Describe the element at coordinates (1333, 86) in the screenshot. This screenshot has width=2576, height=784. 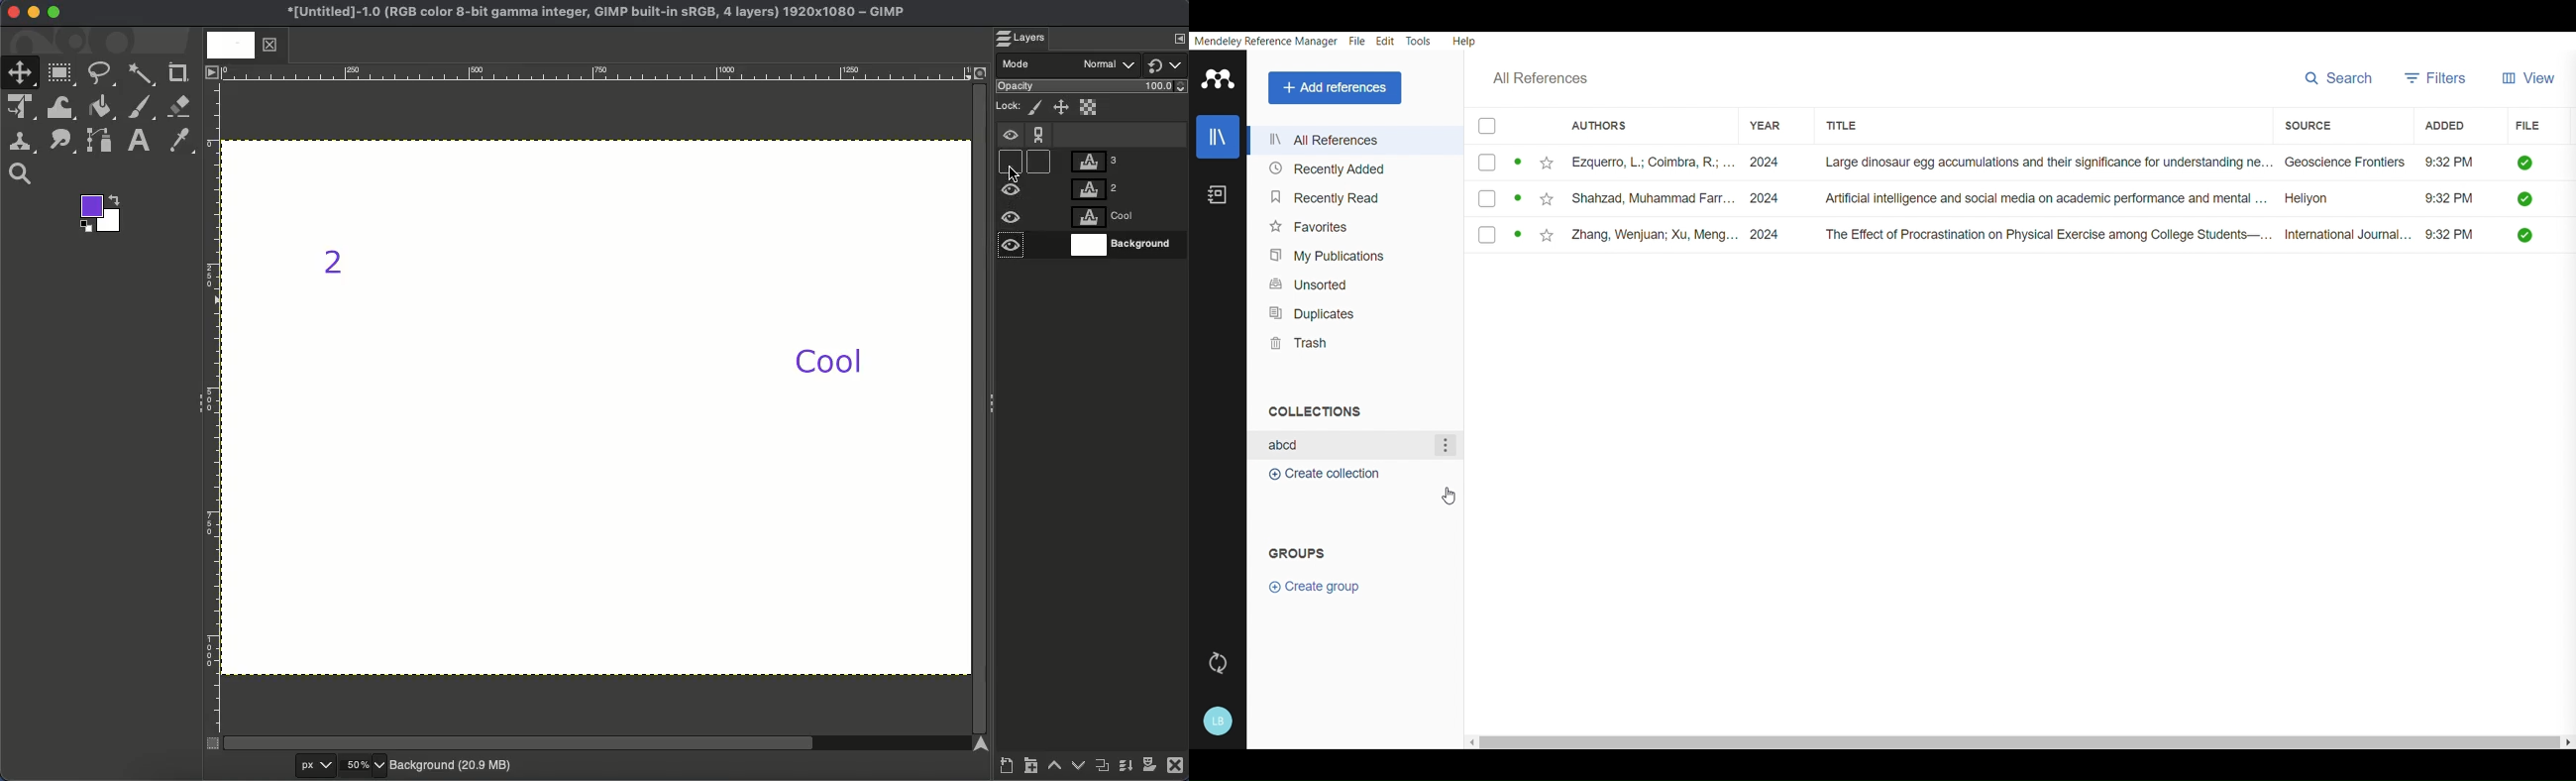
I see `Add references` at that location.